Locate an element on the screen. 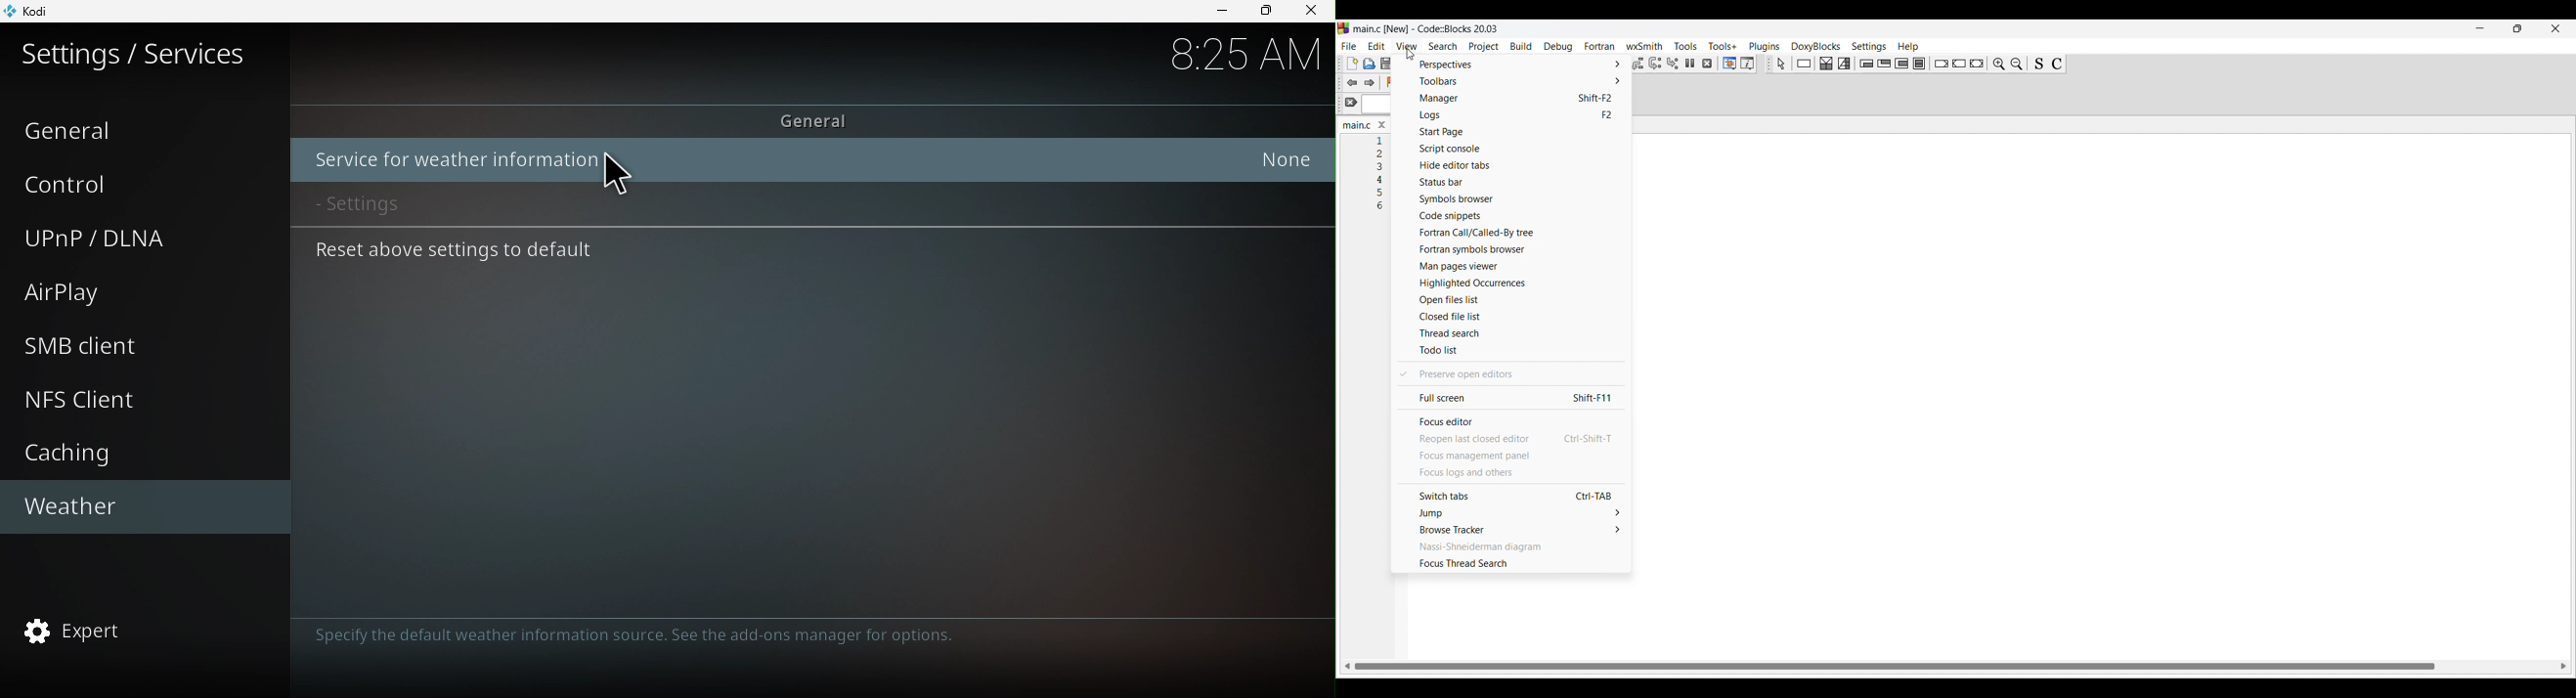 This screenshot has height=700, width=2576. Toggle comments is located at coordinates (2057, 63).